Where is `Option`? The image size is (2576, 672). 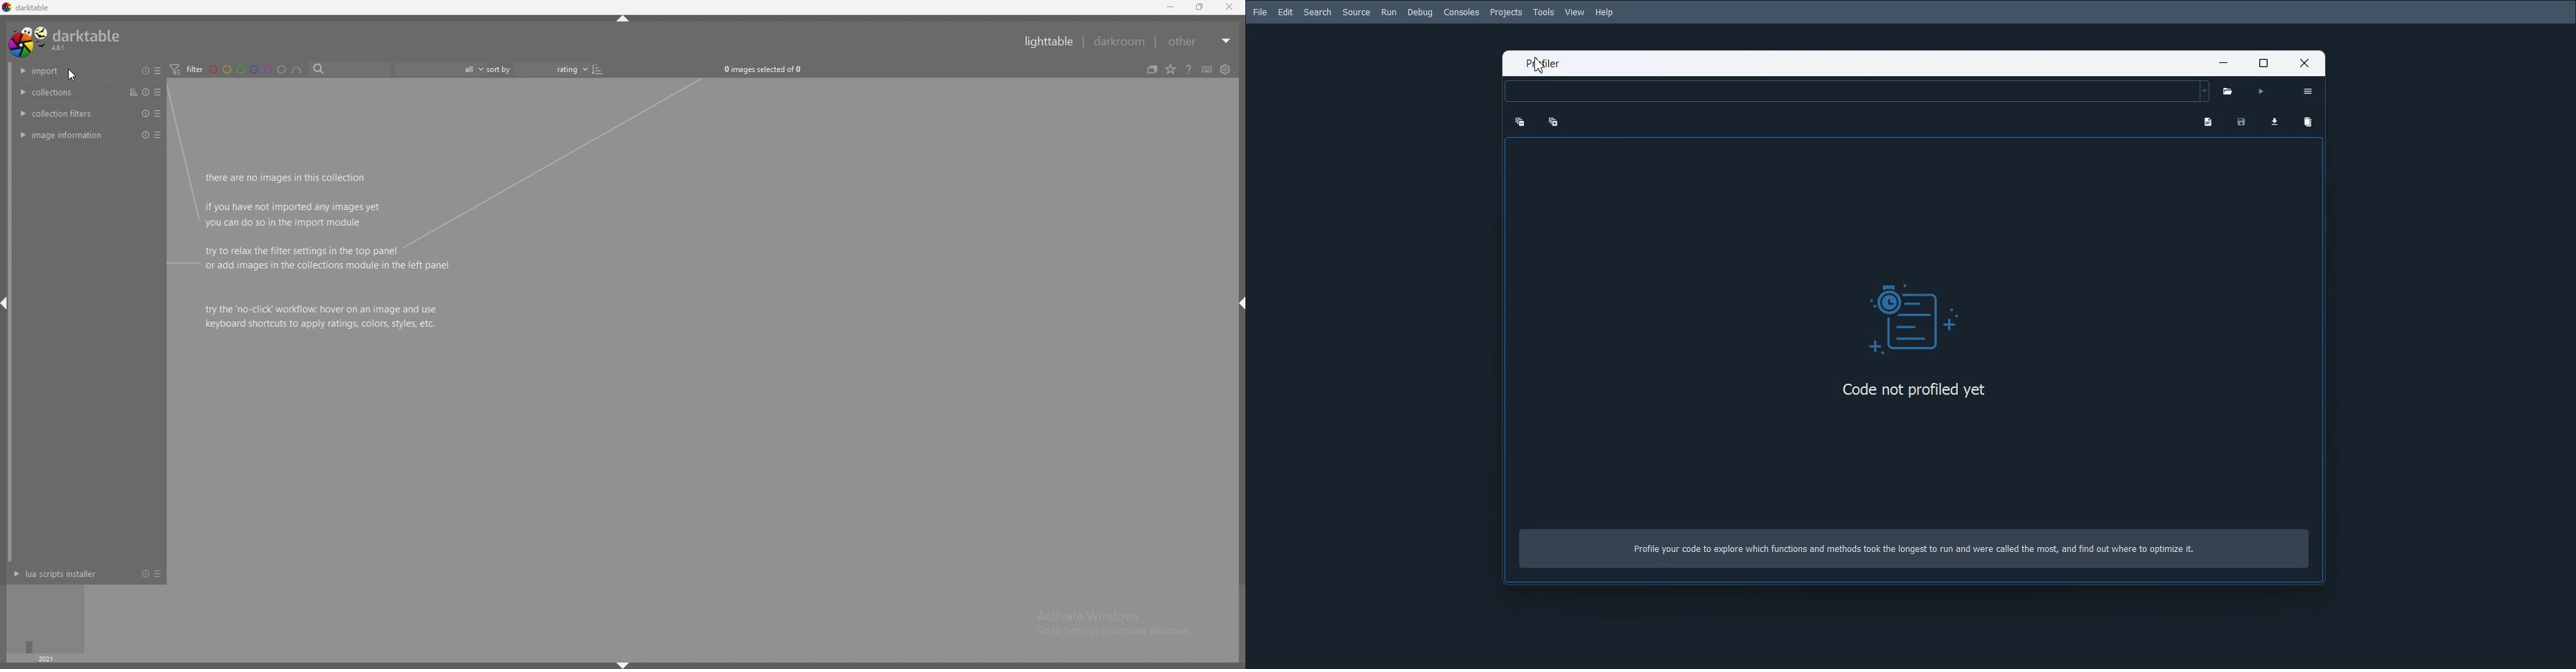 Option is located at coordinates (2307, 91).